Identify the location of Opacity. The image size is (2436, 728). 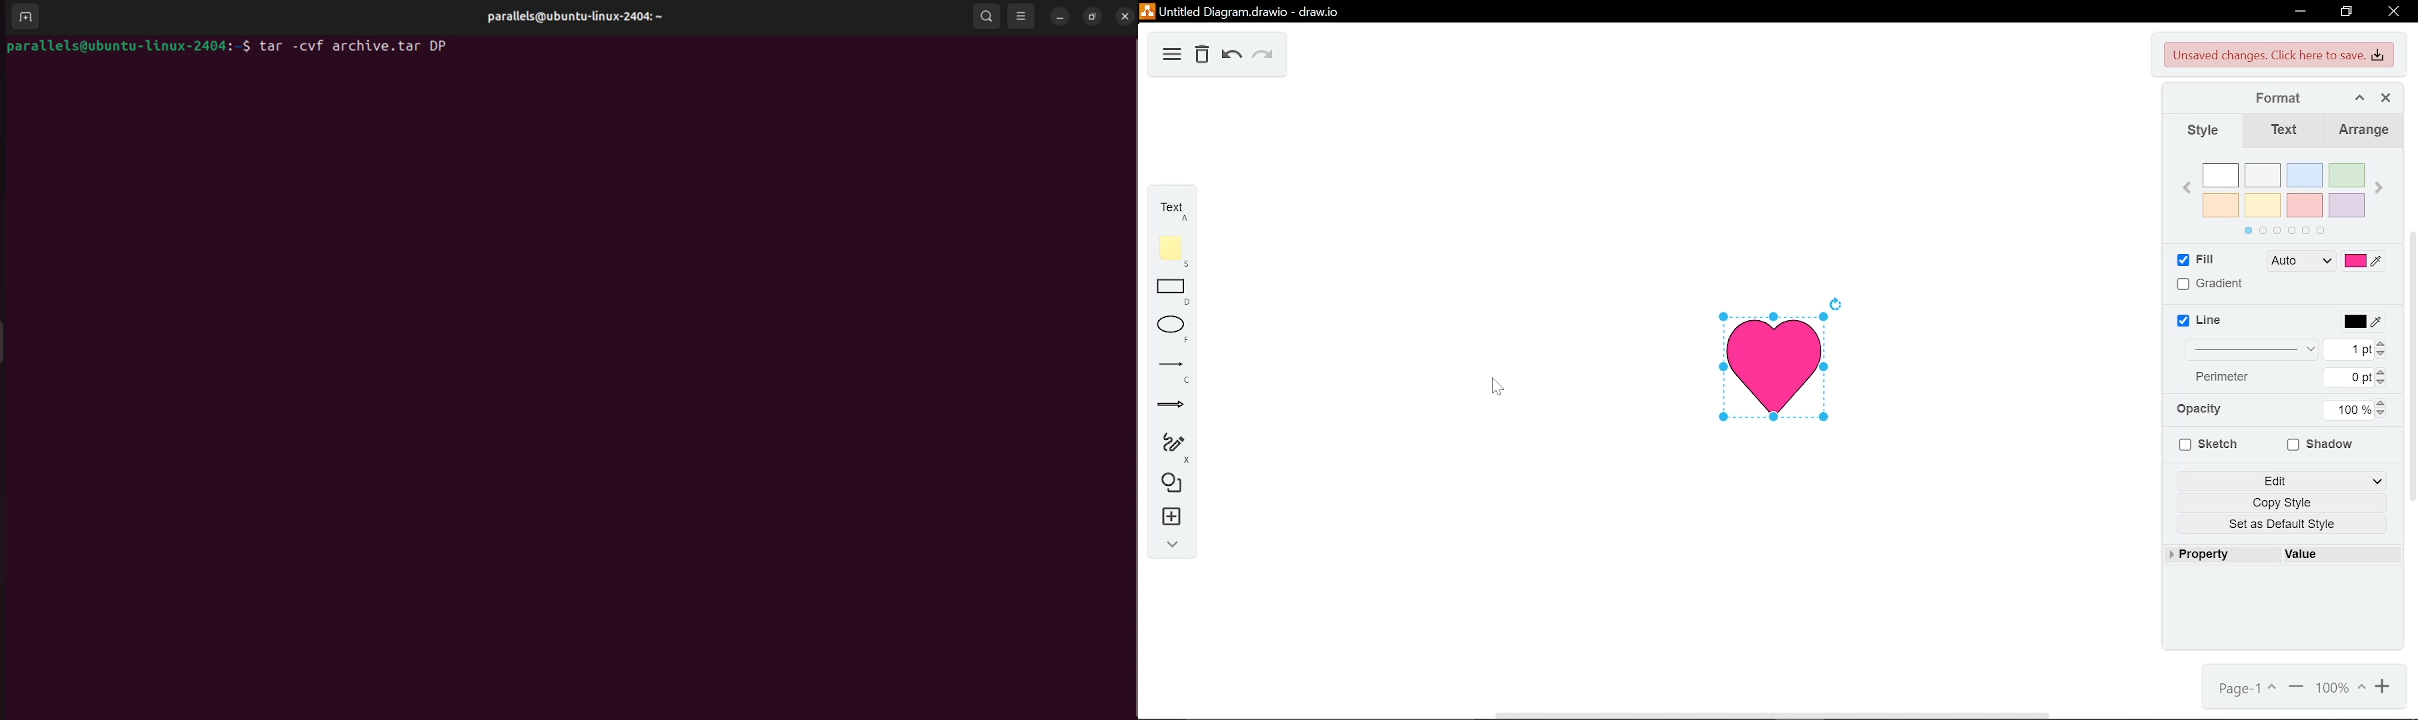
(2209, 410).